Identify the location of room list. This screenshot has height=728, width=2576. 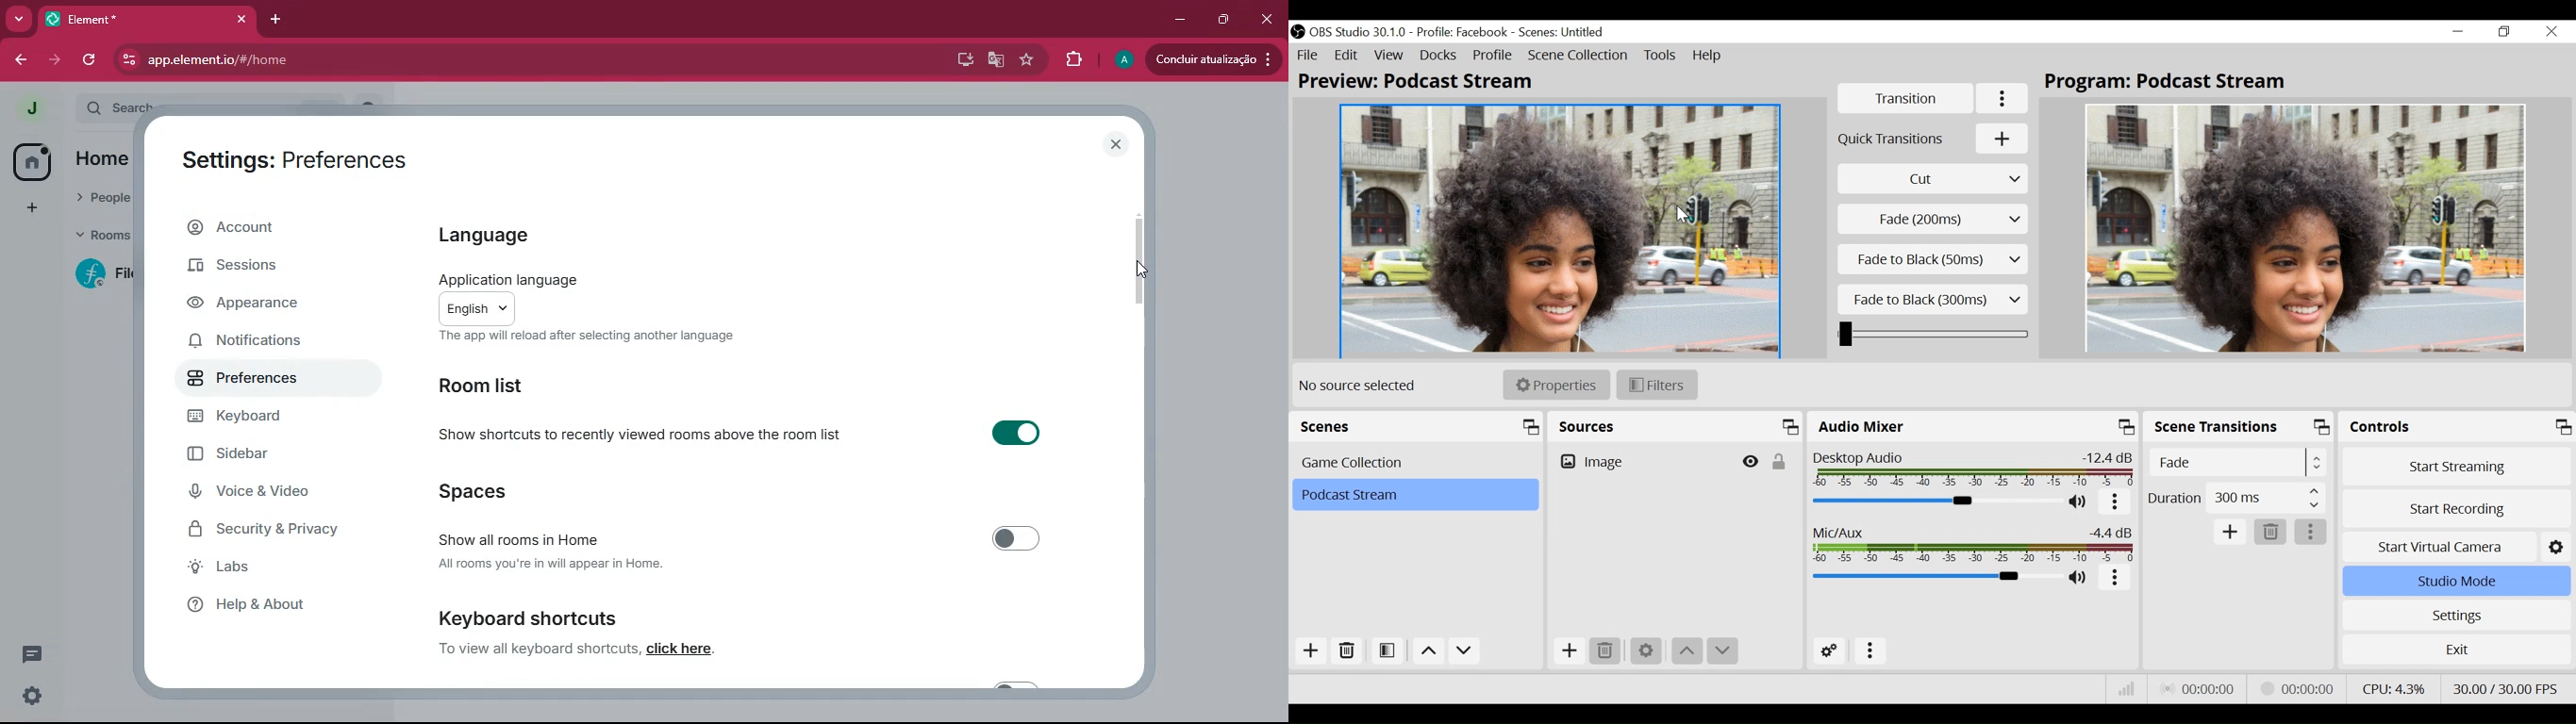
(492, 387).